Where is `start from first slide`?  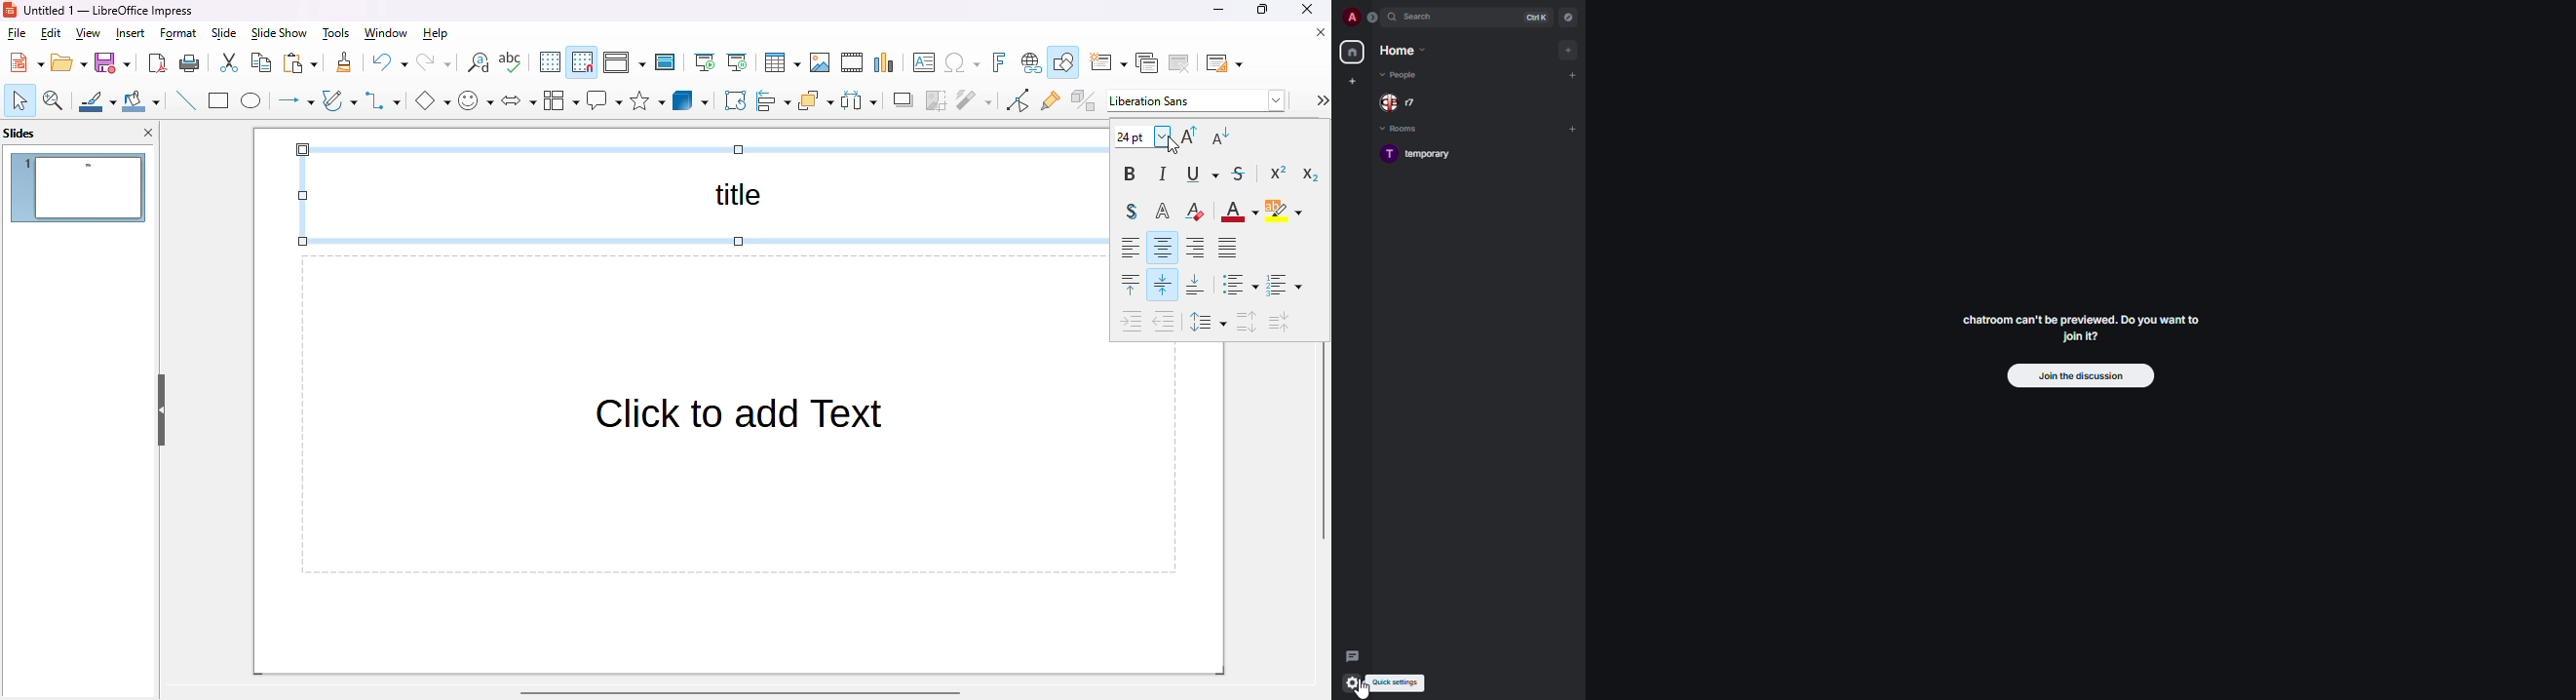
start from first slide is located at coordinates (707, 62).